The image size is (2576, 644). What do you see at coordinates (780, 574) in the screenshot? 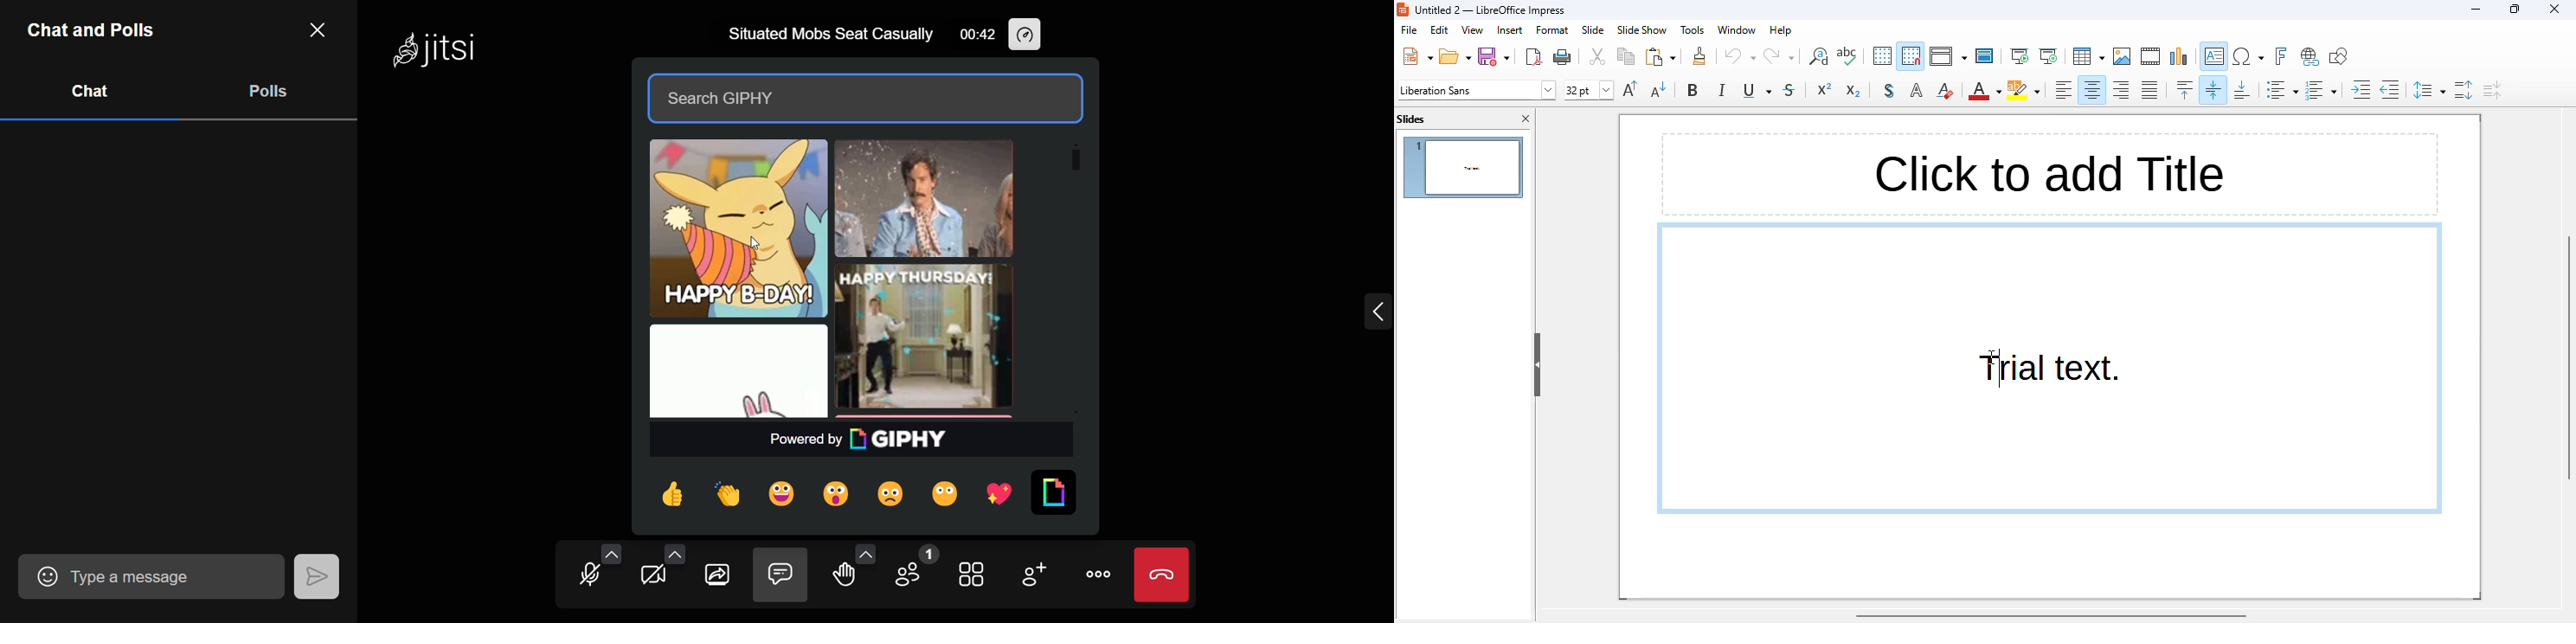
I see `close chat` at bounding box center [780, 574].